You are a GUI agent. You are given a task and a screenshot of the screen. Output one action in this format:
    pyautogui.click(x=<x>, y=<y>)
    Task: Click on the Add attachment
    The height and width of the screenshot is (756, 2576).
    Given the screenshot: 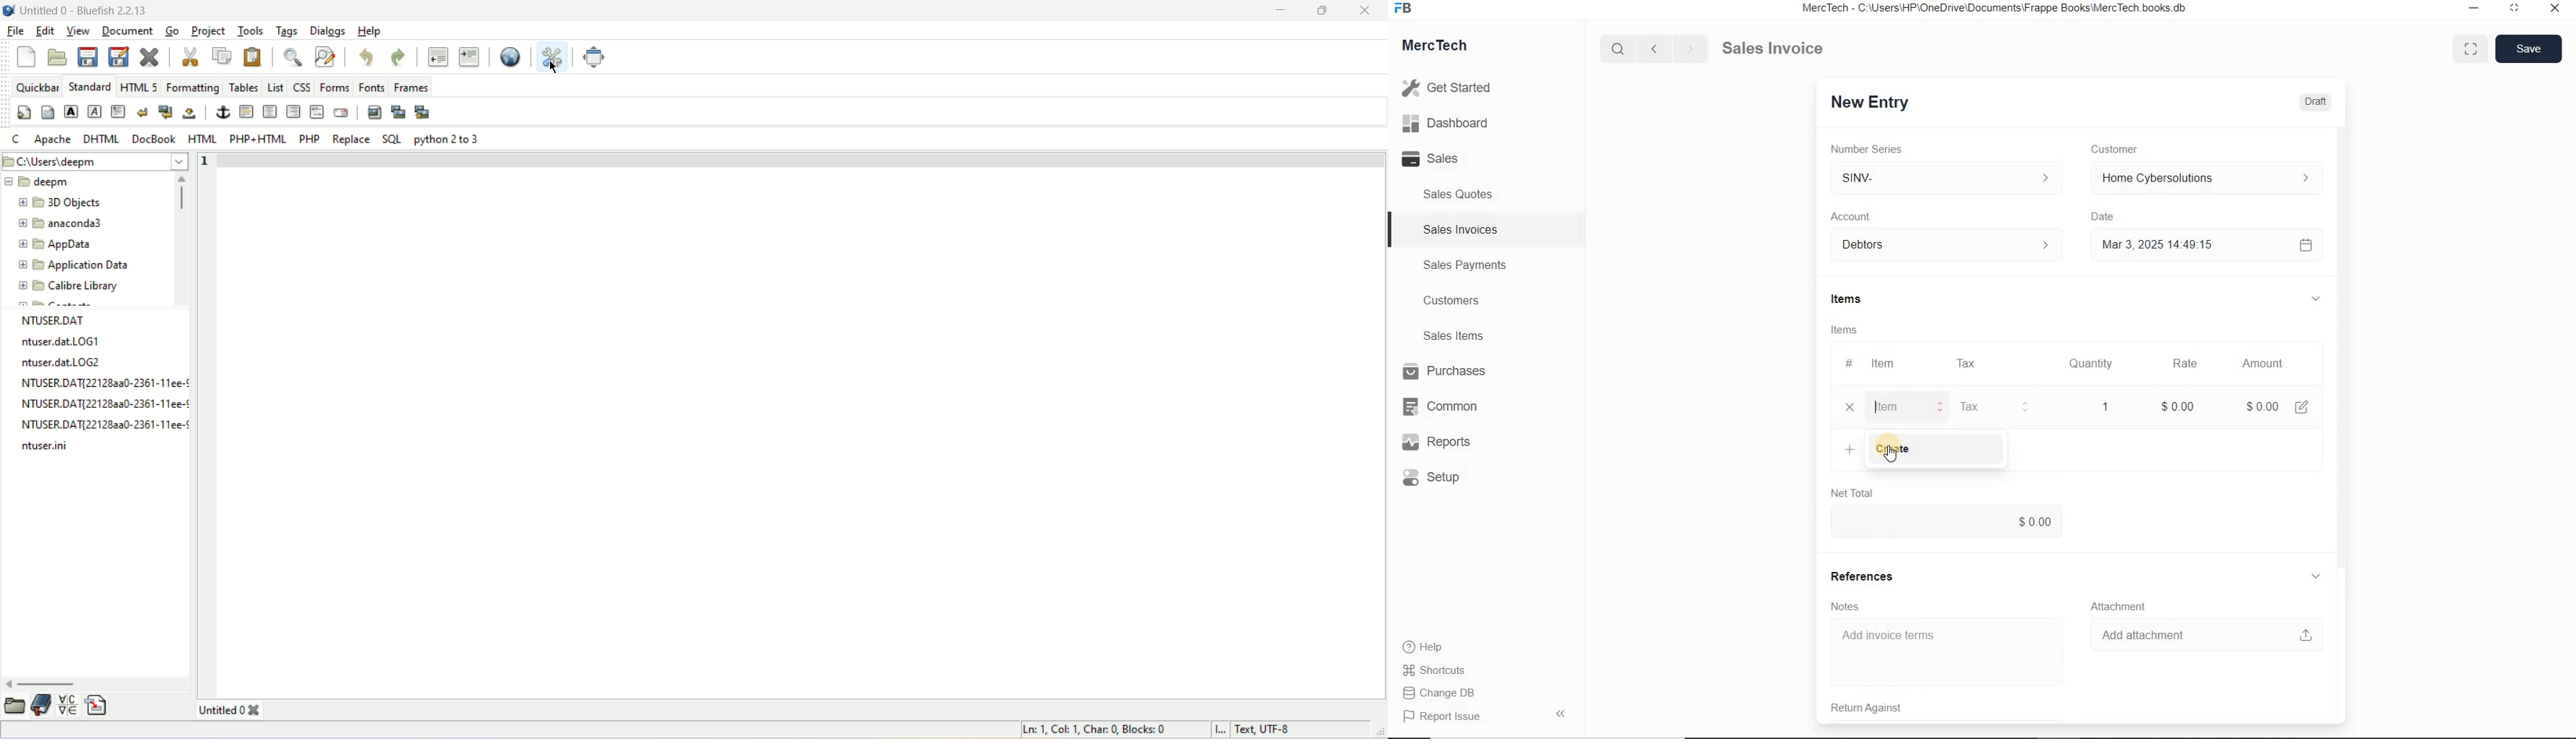 What is the action you would take?
    pyautogui.click(x=2206, y=634)
    